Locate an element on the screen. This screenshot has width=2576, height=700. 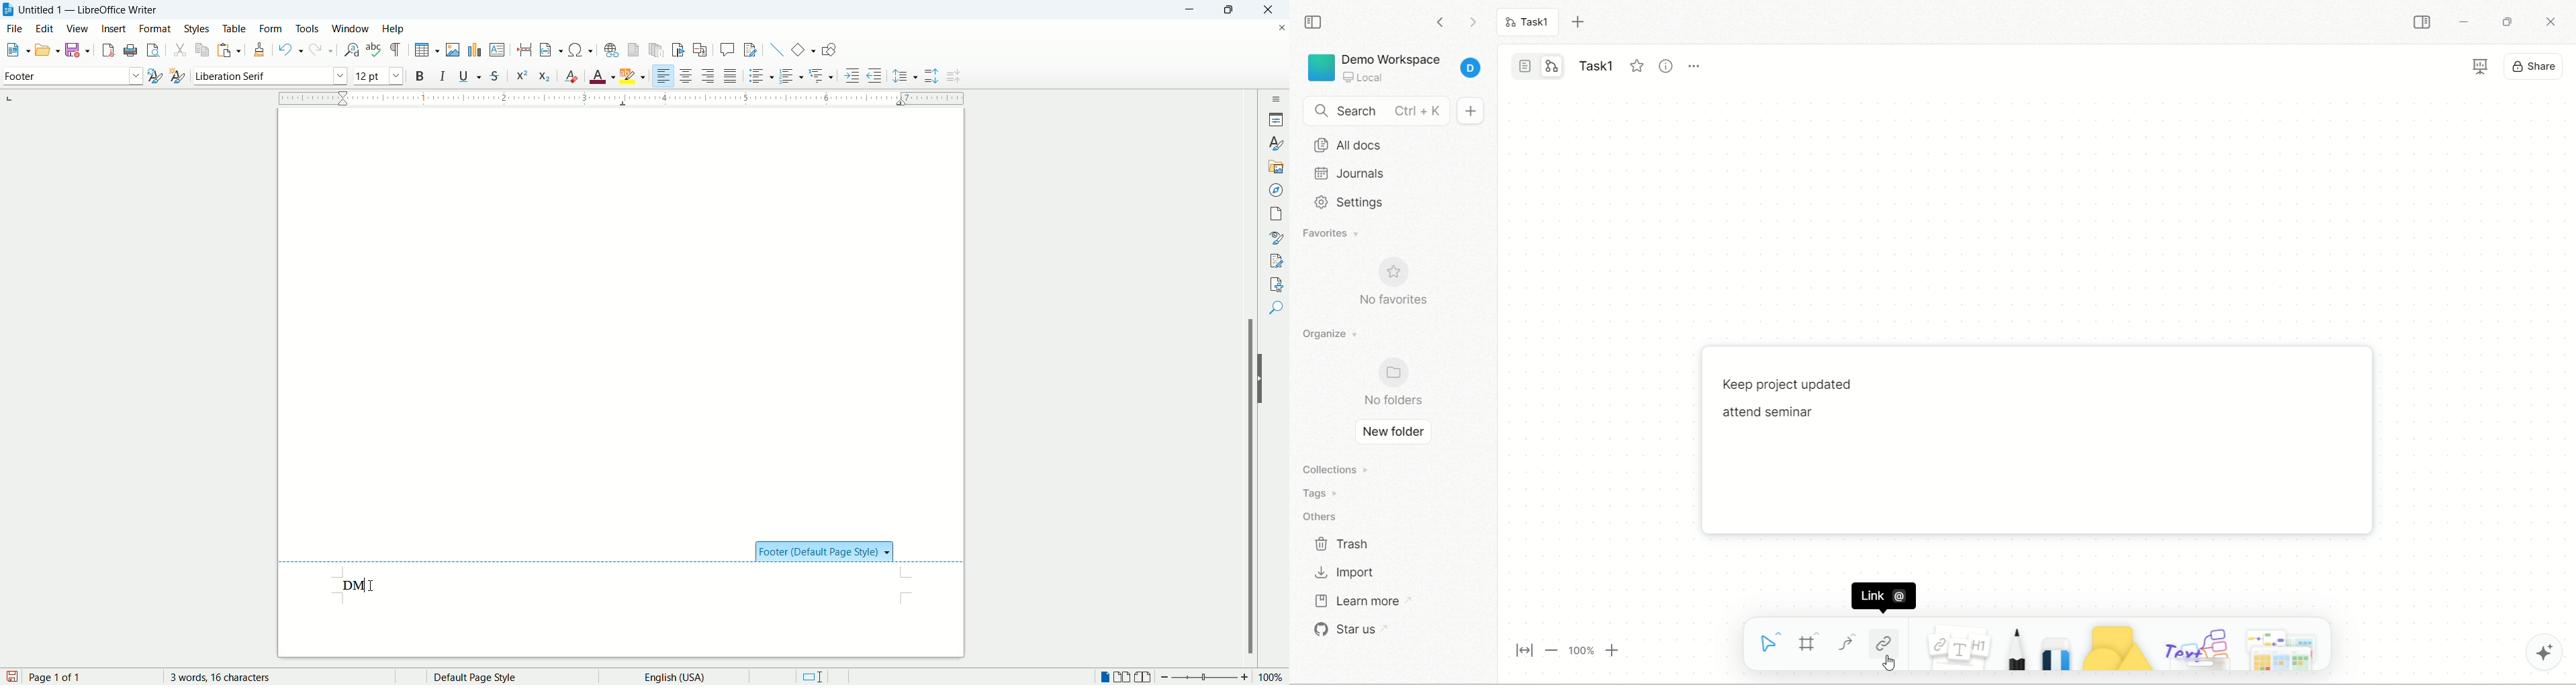
open is located at coordinates (46, 49).